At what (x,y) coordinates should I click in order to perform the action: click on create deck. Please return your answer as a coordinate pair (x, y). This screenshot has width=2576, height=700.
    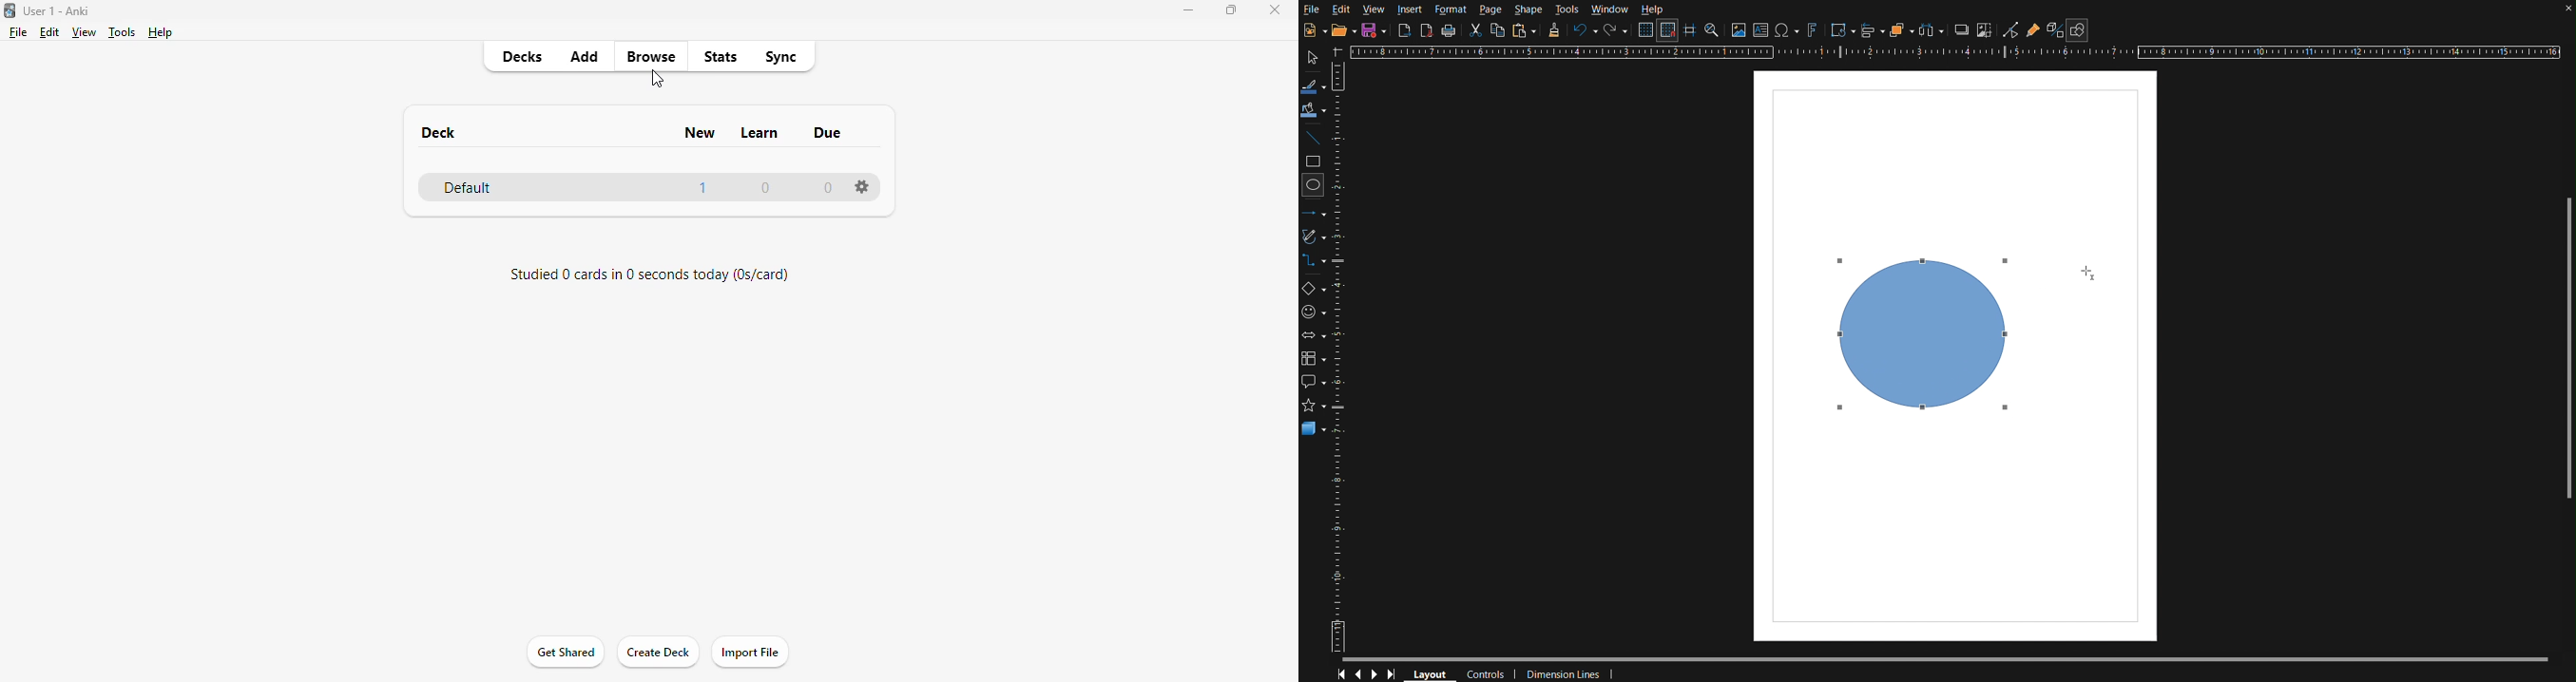
    Looking at the image, I should click on (657, 651).